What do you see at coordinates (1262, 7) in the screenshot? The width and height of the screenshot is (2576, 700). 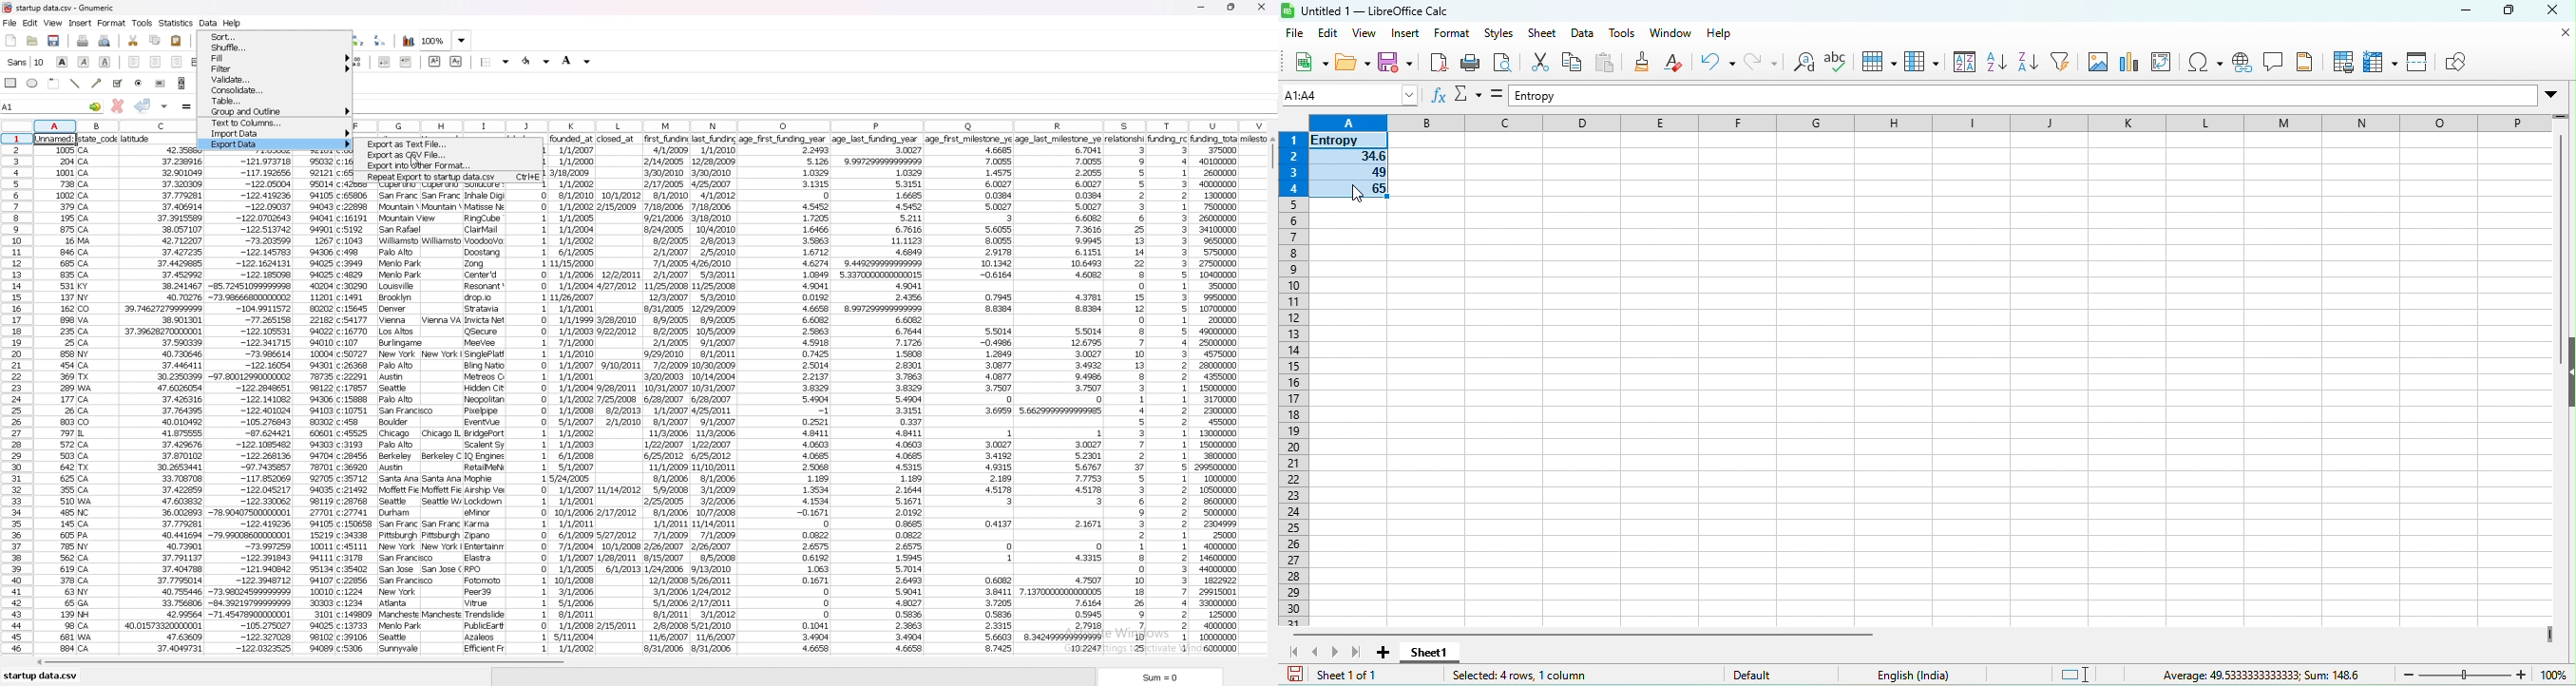 I see `close` at bounding box center [1262, 7].